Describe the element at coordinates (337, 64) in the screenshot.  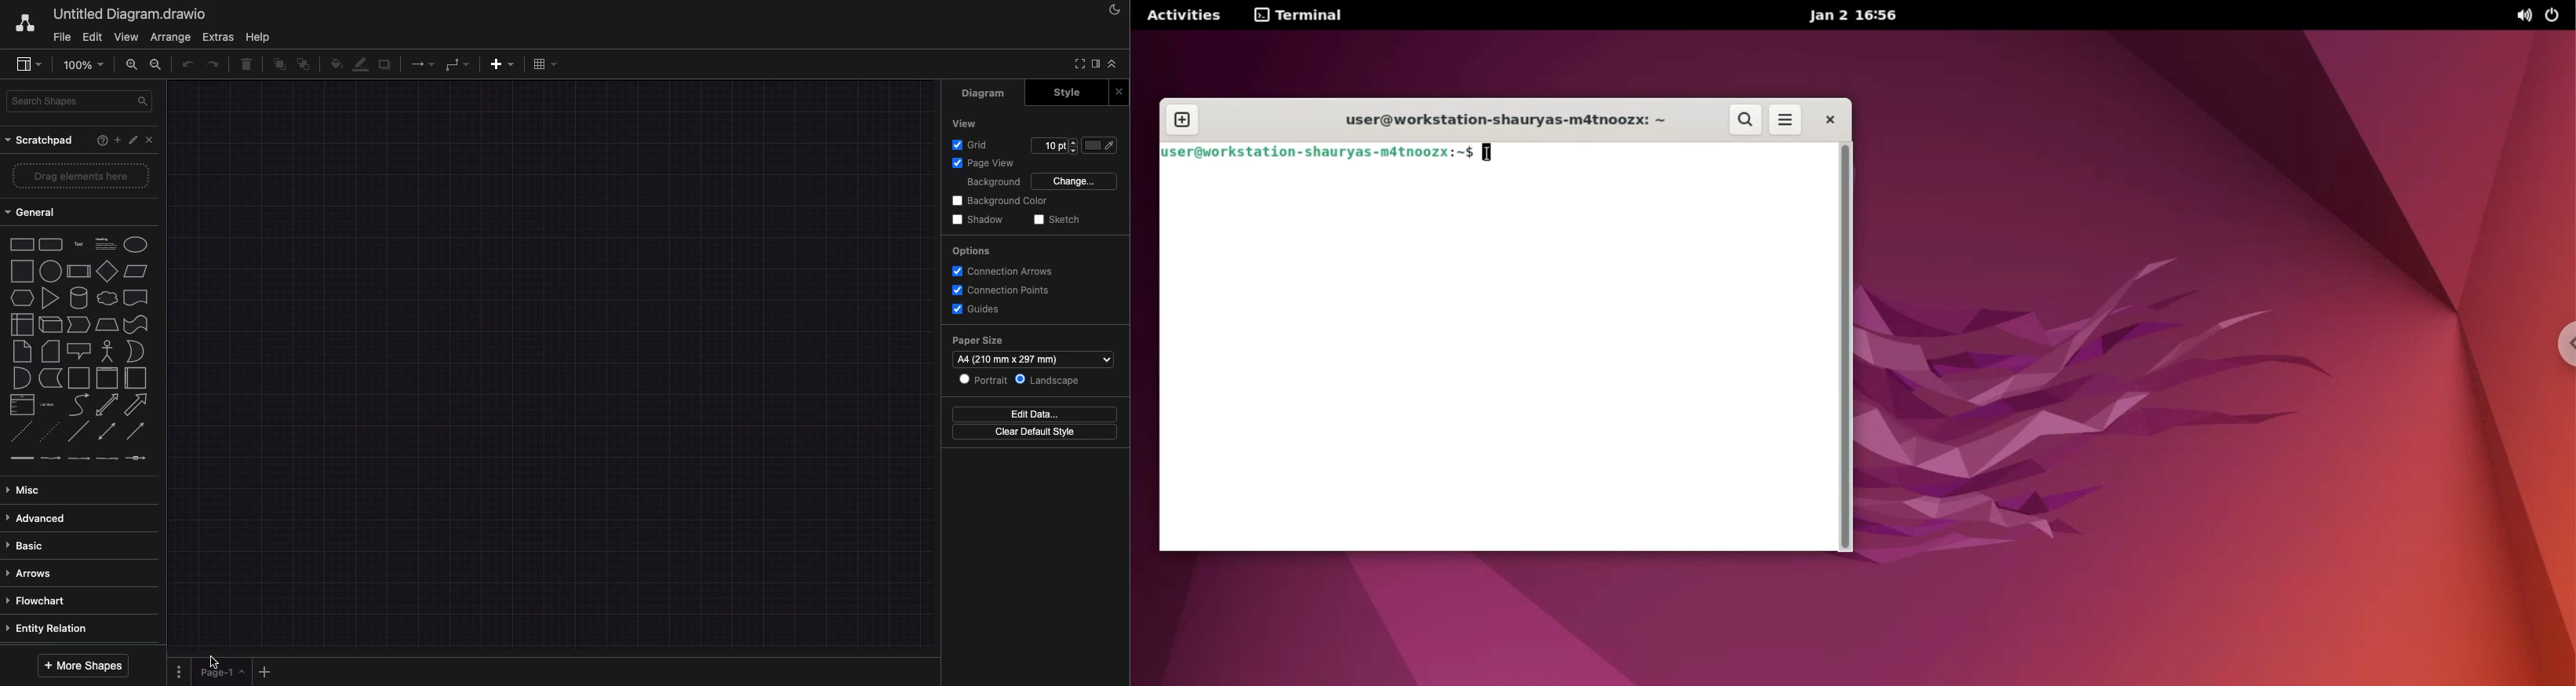
I see `fill color` at that location.